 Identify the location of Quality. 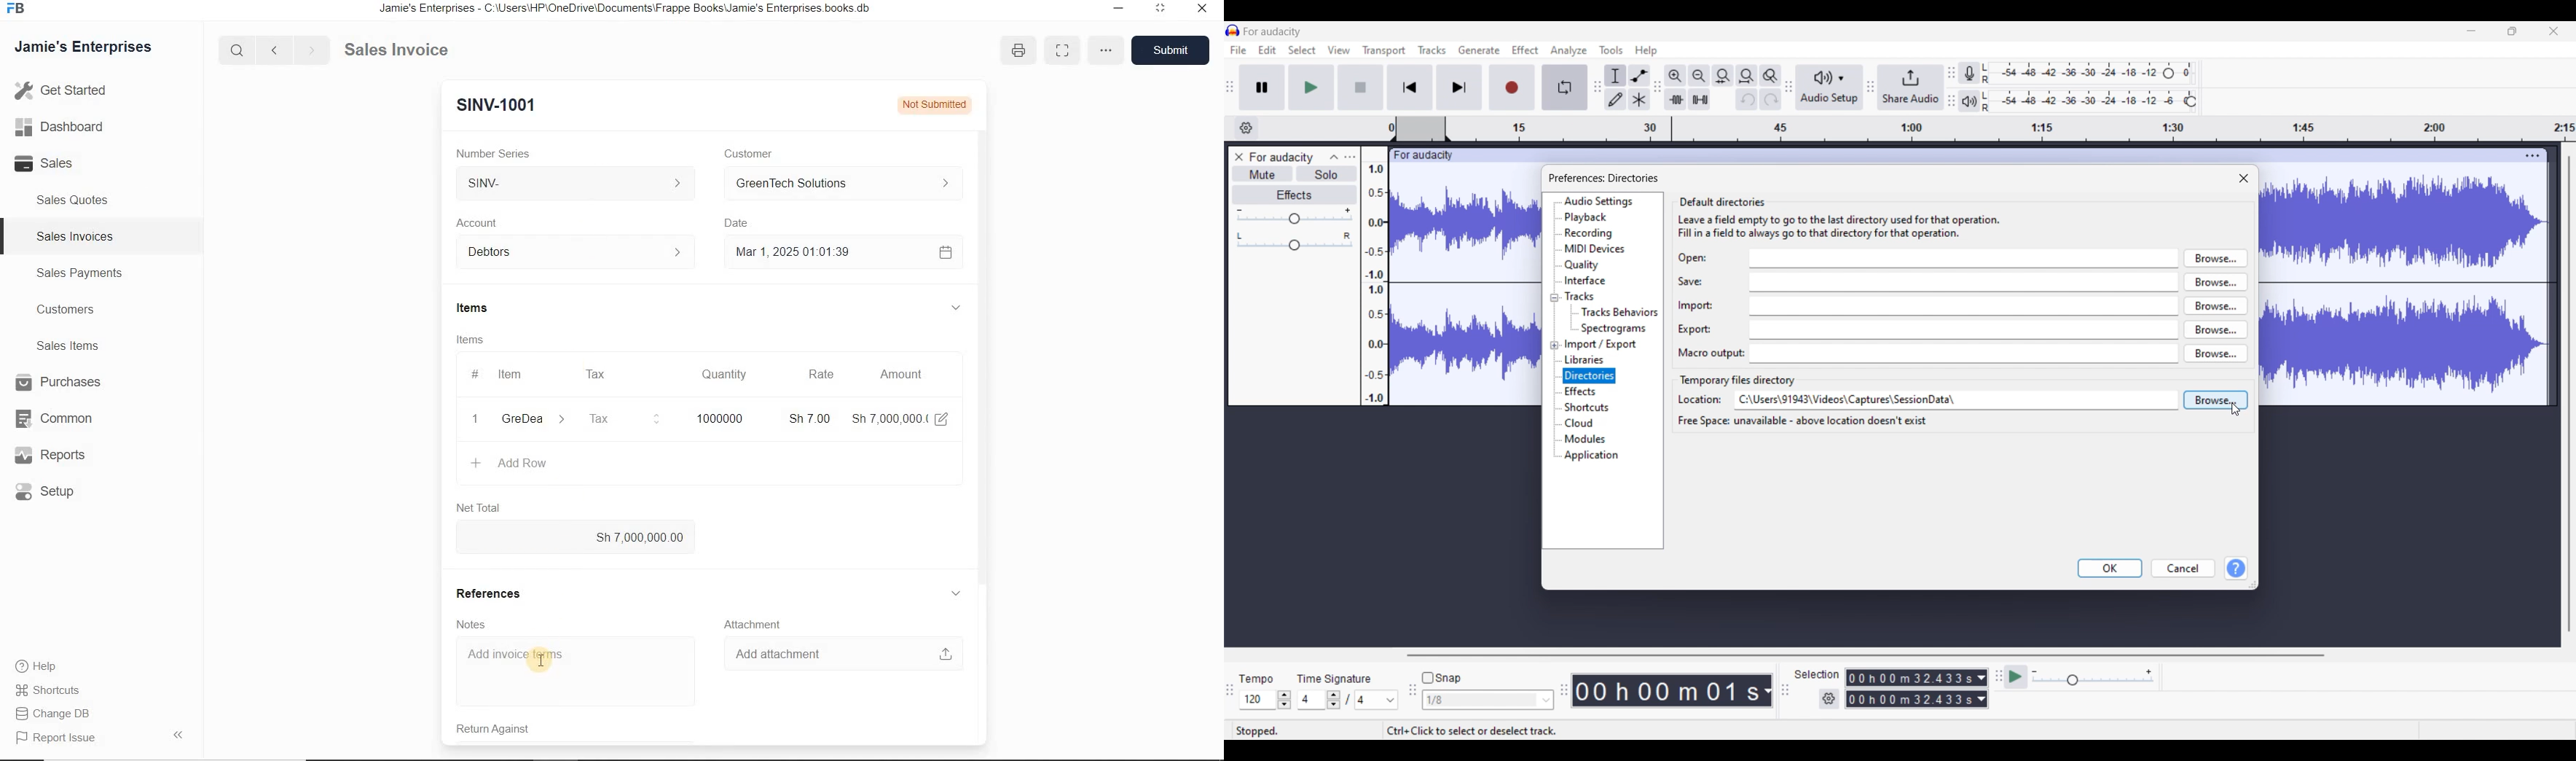
(1582, 265).